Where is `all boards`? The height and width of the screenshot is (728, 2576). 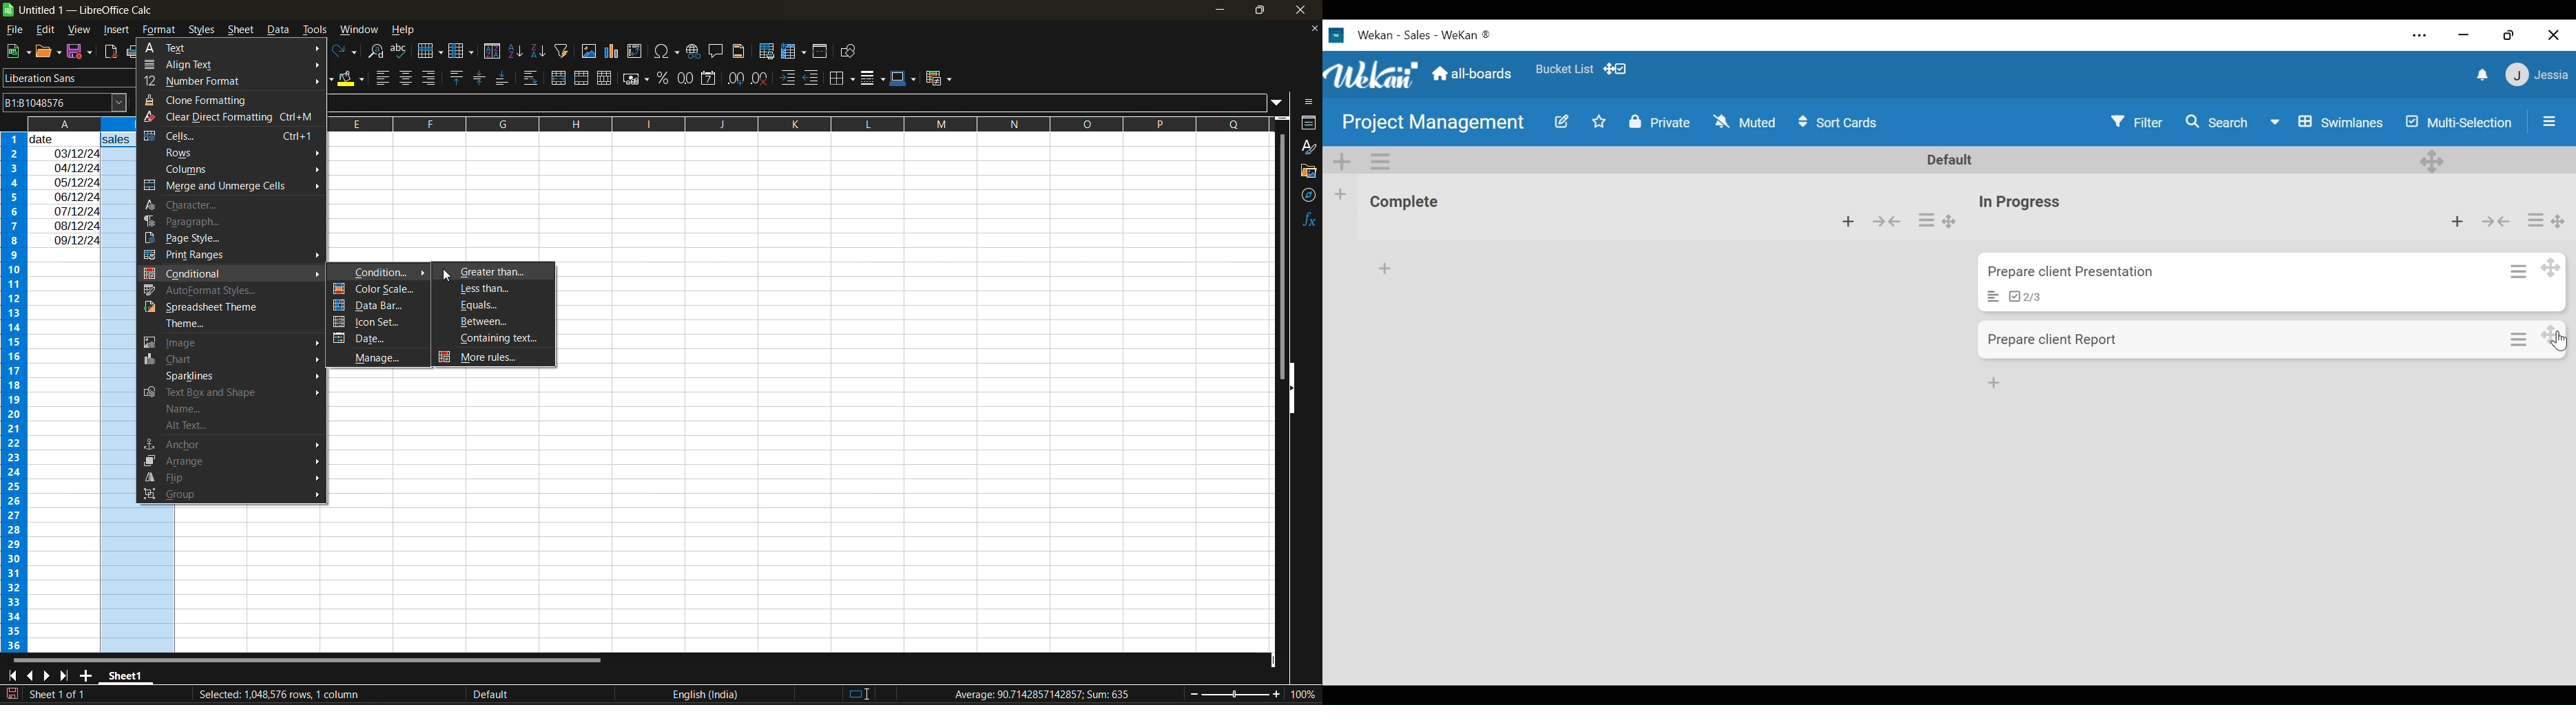
all boards is located at coordinates (1473, 73).